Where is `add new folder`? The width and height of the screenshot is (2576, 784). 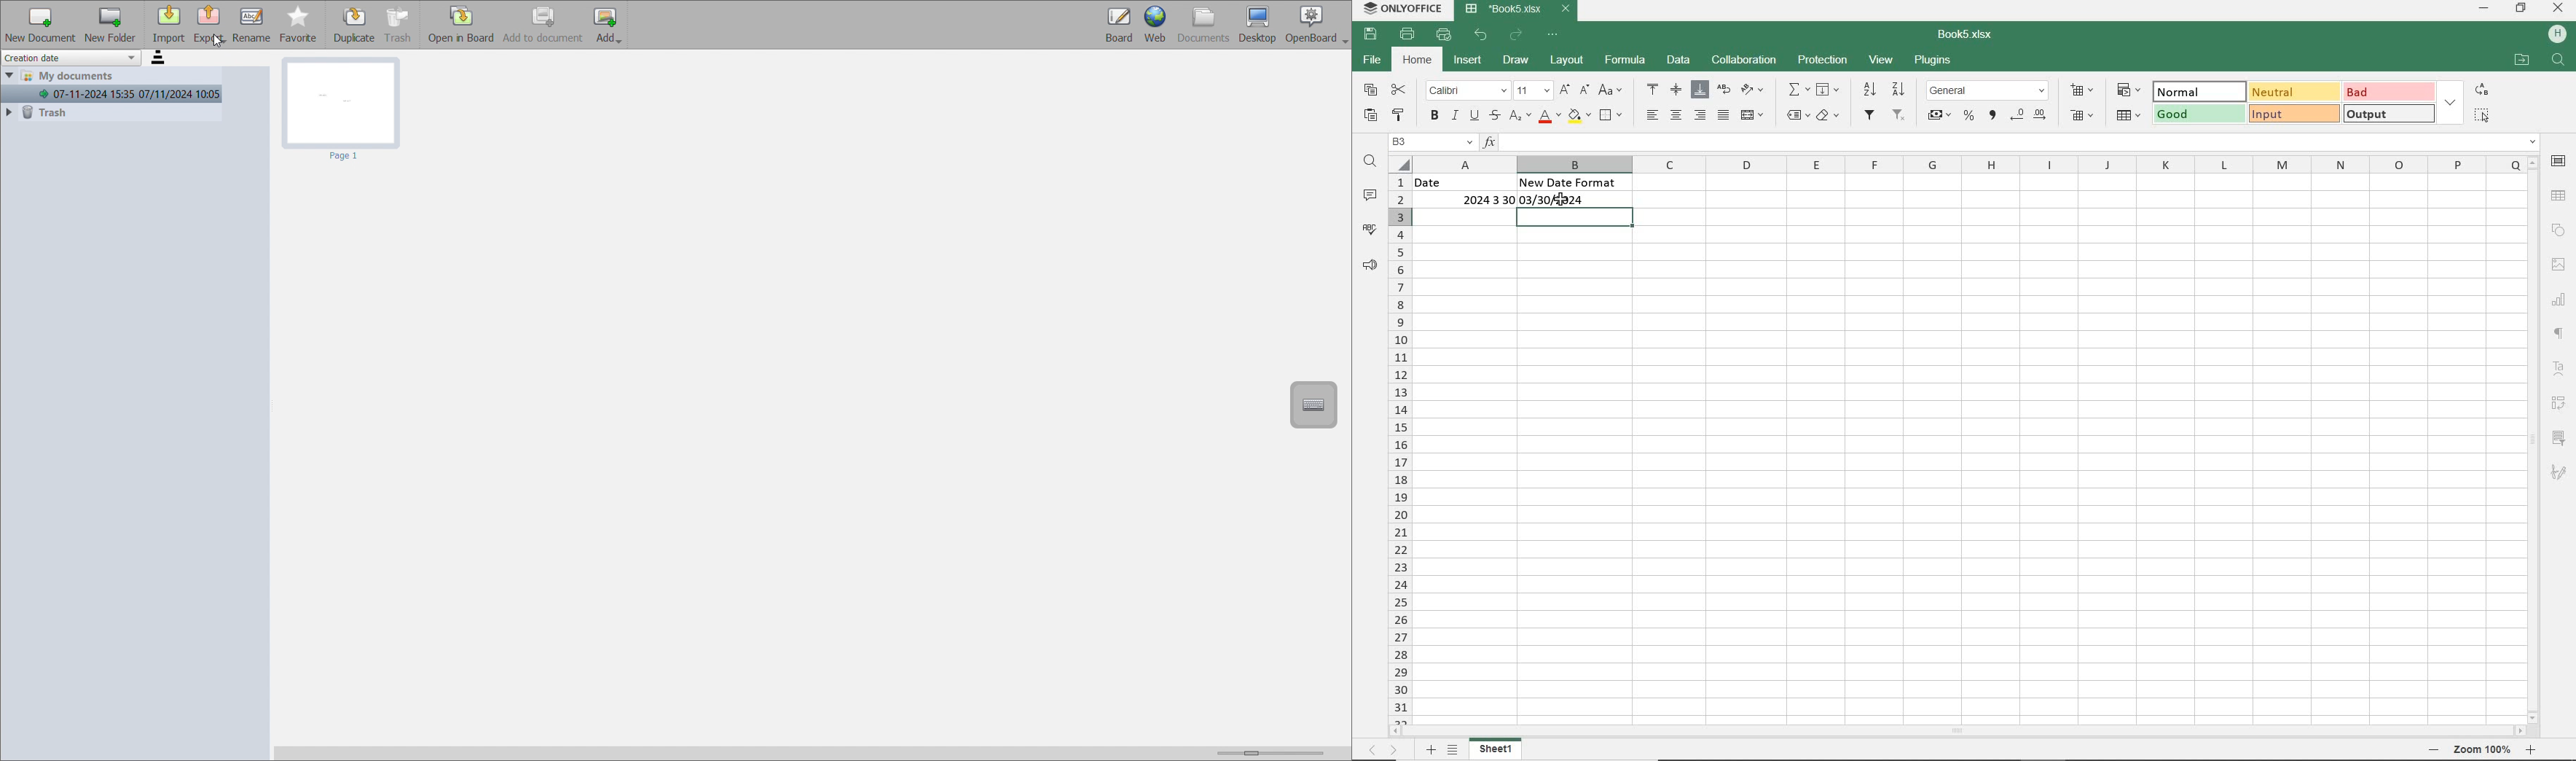
add new folder is located at coordinates (111, 25).